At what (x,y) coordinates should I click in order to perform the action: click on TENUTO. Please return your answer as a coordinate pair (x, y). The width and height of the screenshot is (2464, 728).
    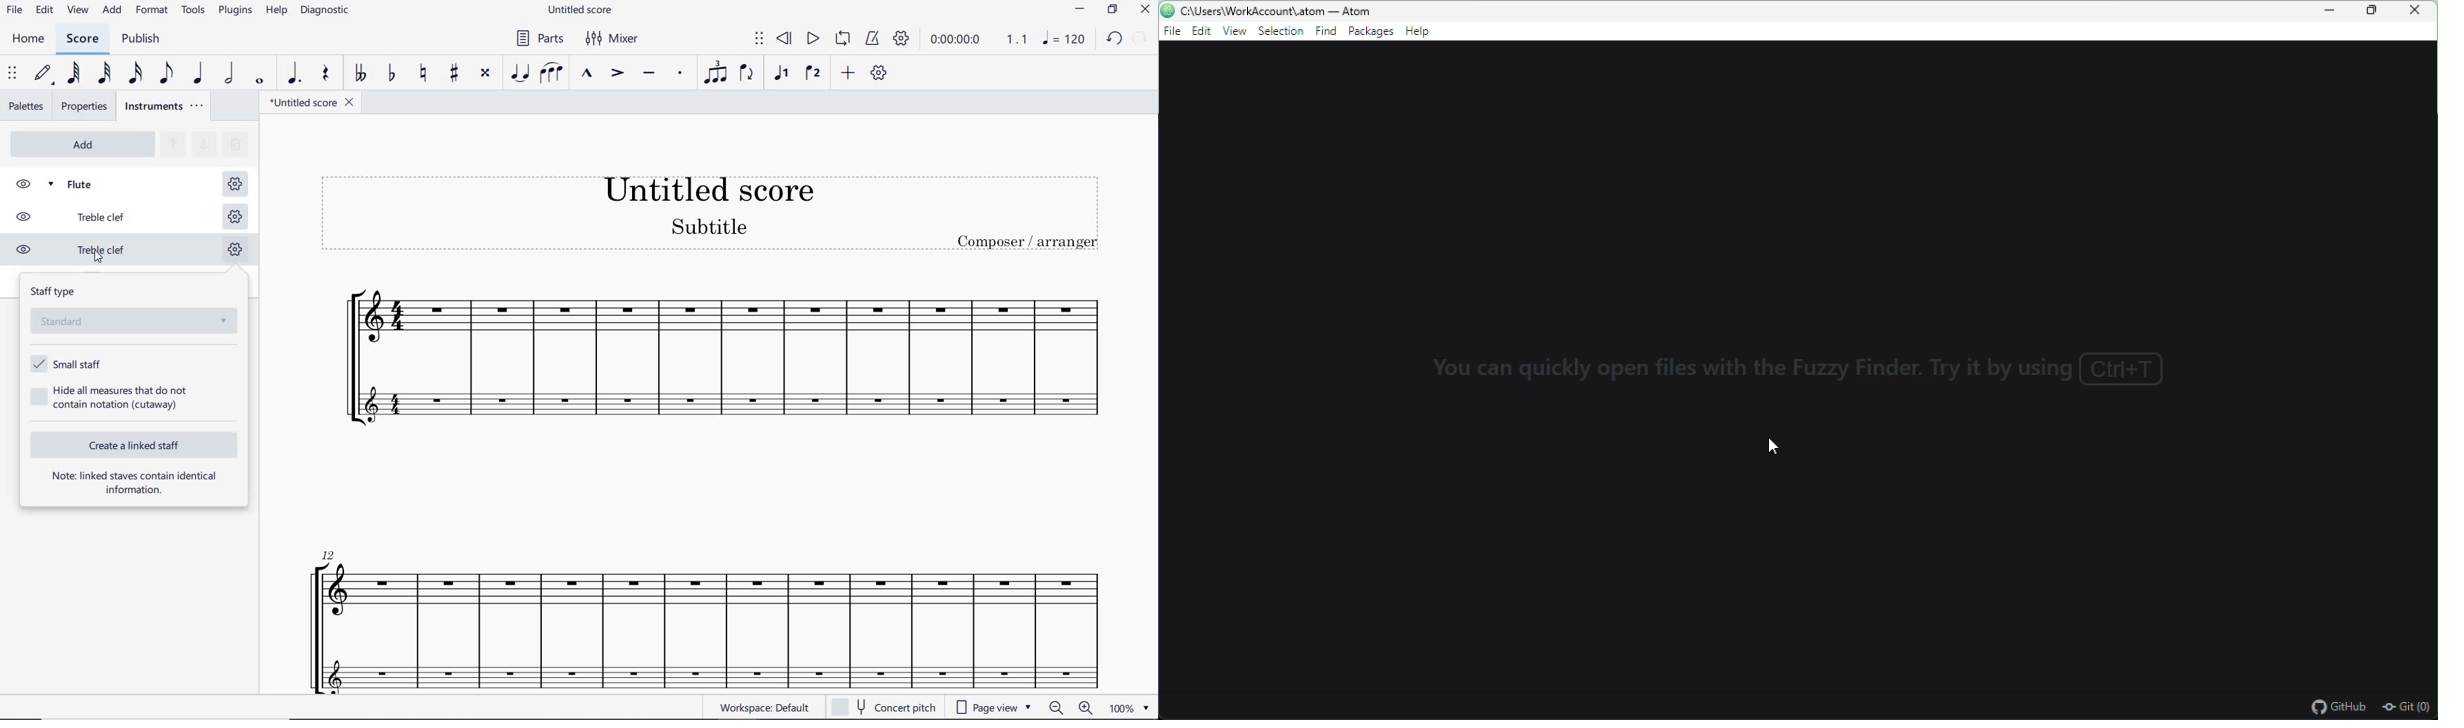
    Looking at the image, I should click on (649, 74).